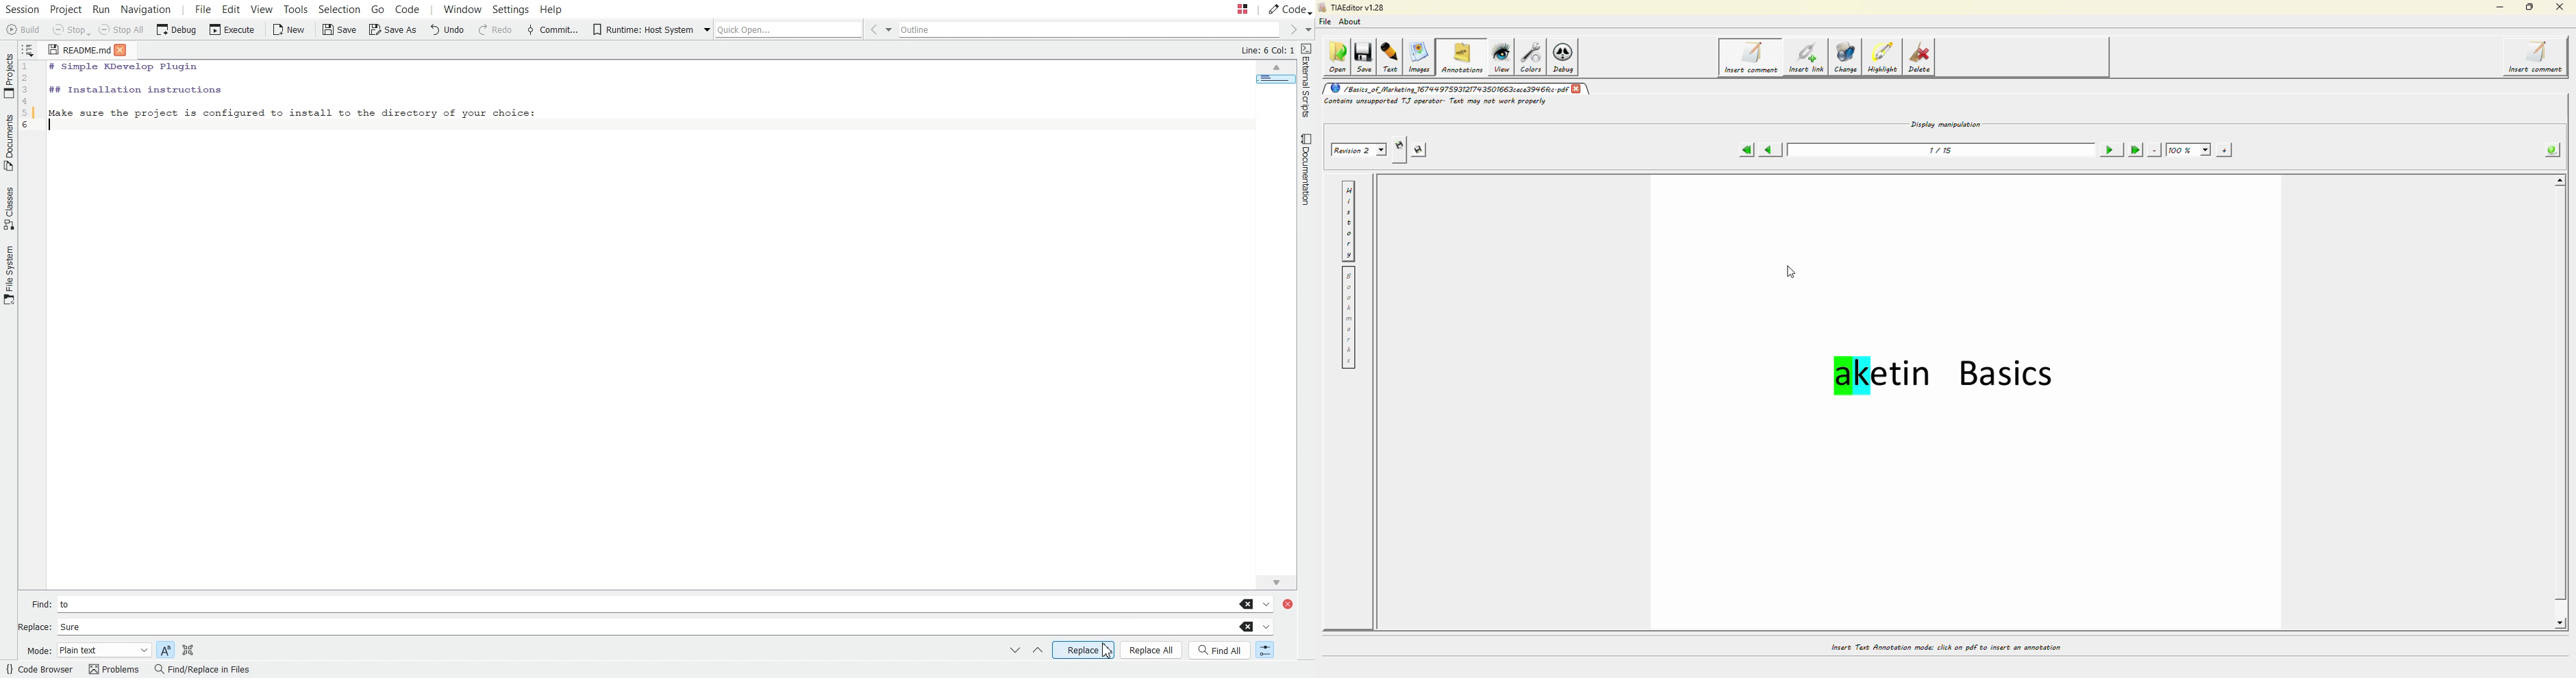 The width and height of the screenshot is (2576, 700). I want to click on 100%, so click(2190, 150).